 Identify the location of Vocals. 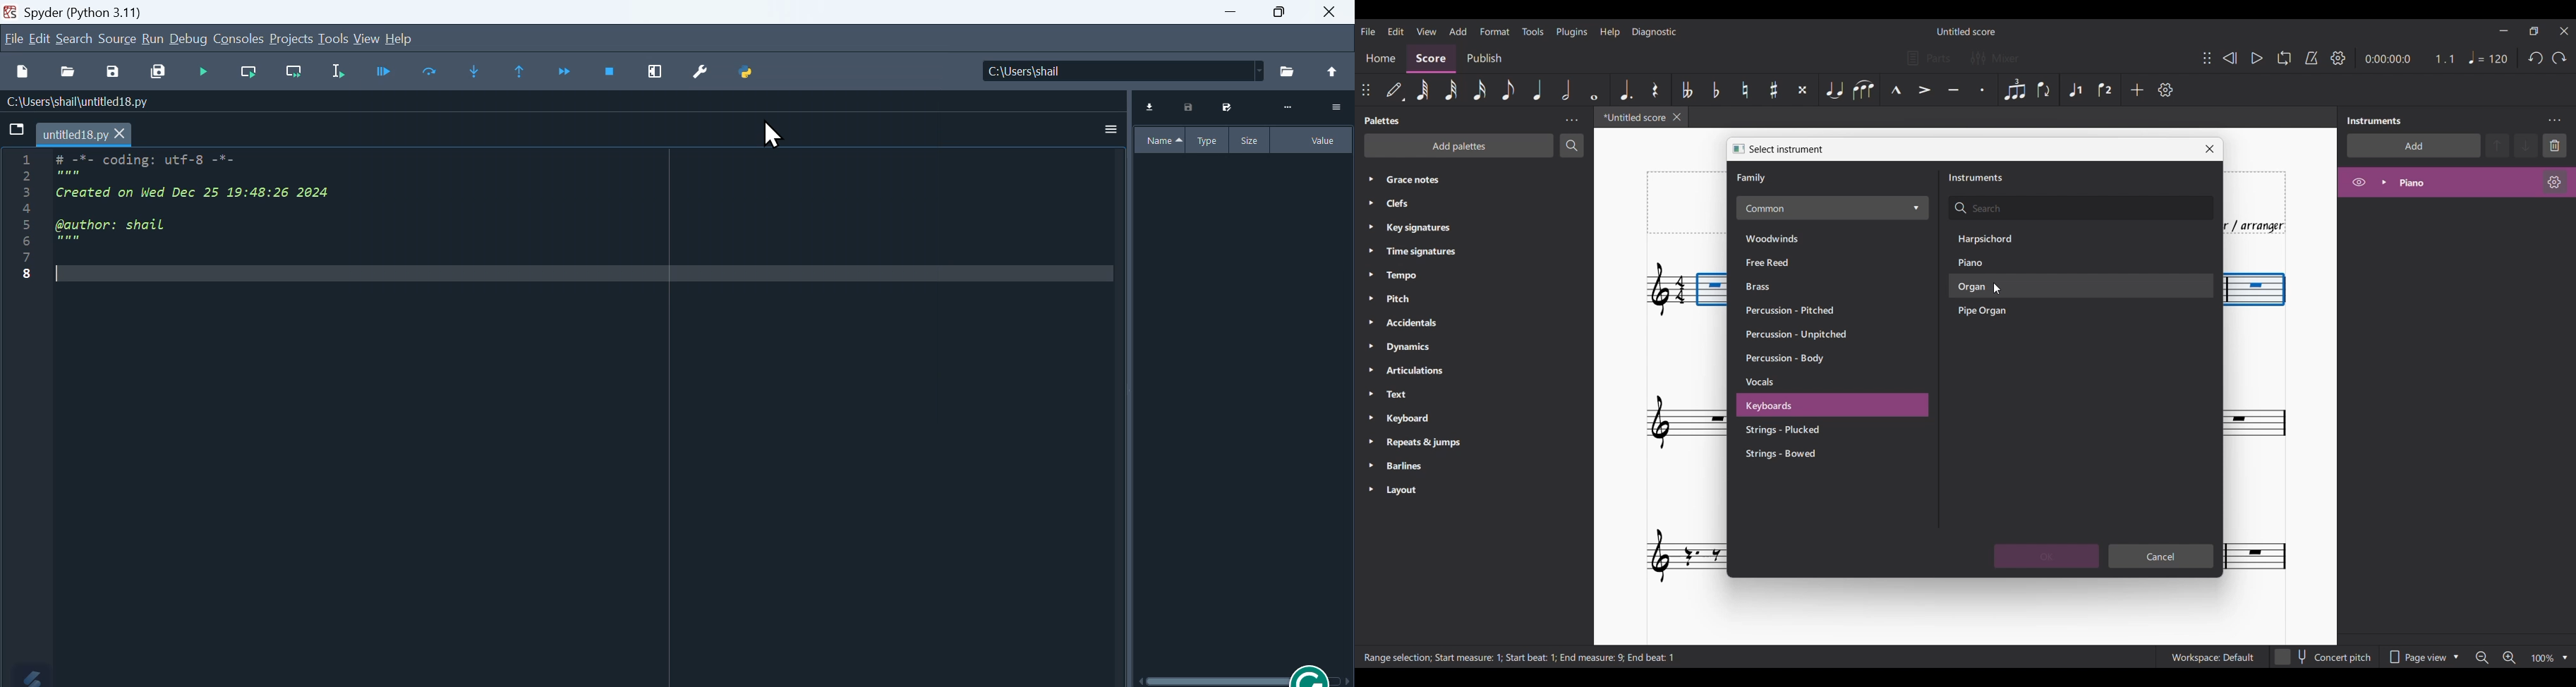
(1800, 383).